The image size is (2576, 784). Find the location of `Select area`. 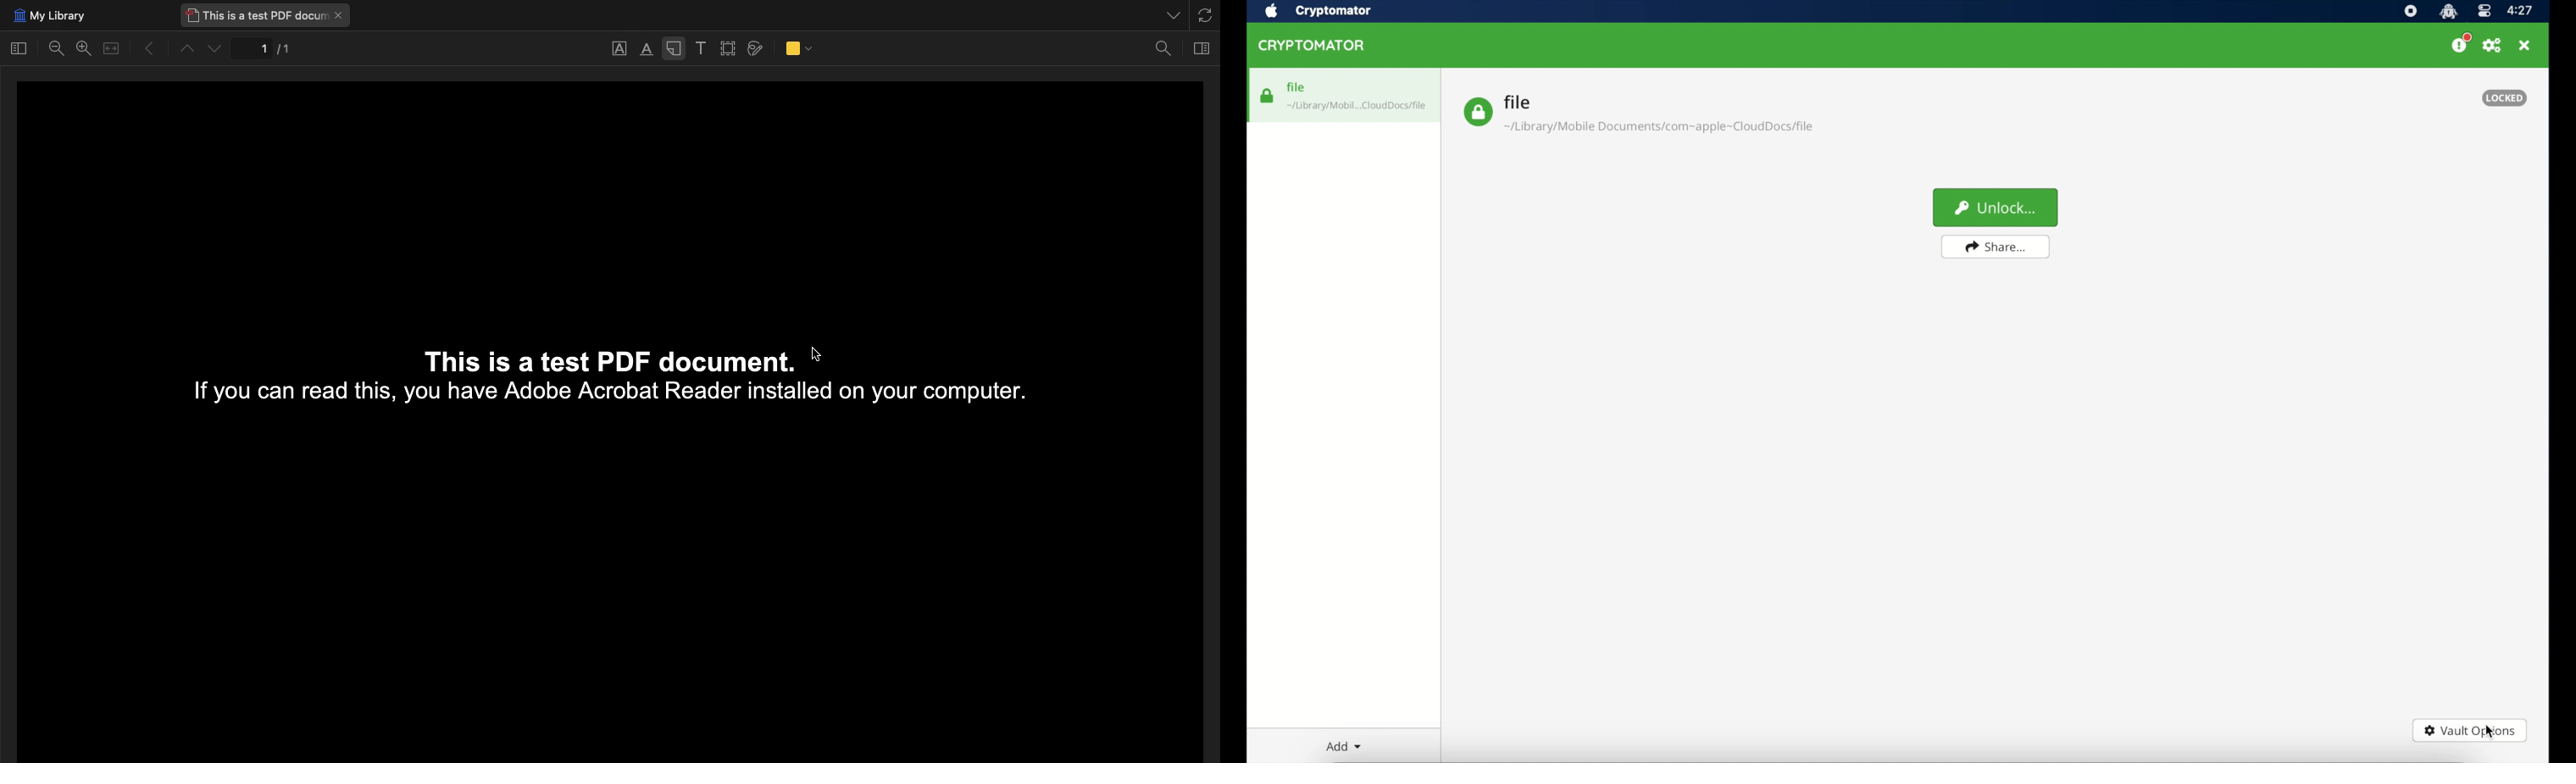

Select area is located at coordinates (730, 49).